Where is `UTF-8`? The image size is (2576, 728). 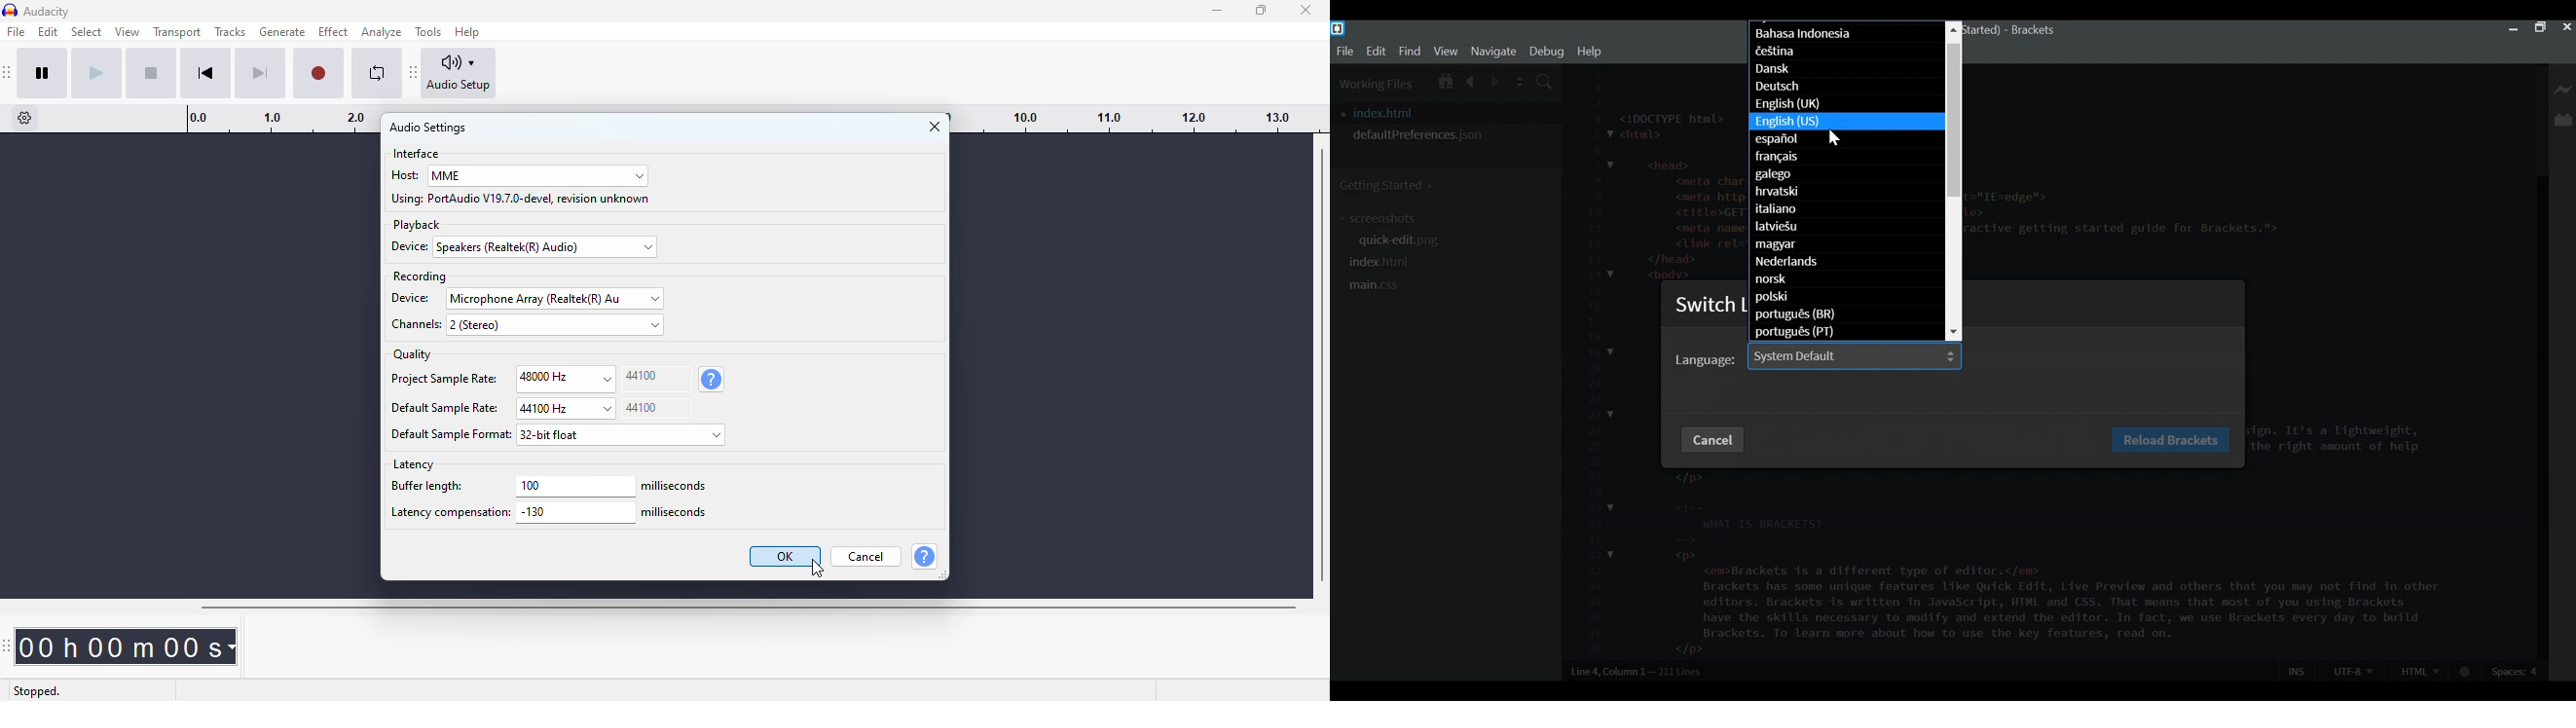
UTF-8 is located at coordinates (2353, 670).